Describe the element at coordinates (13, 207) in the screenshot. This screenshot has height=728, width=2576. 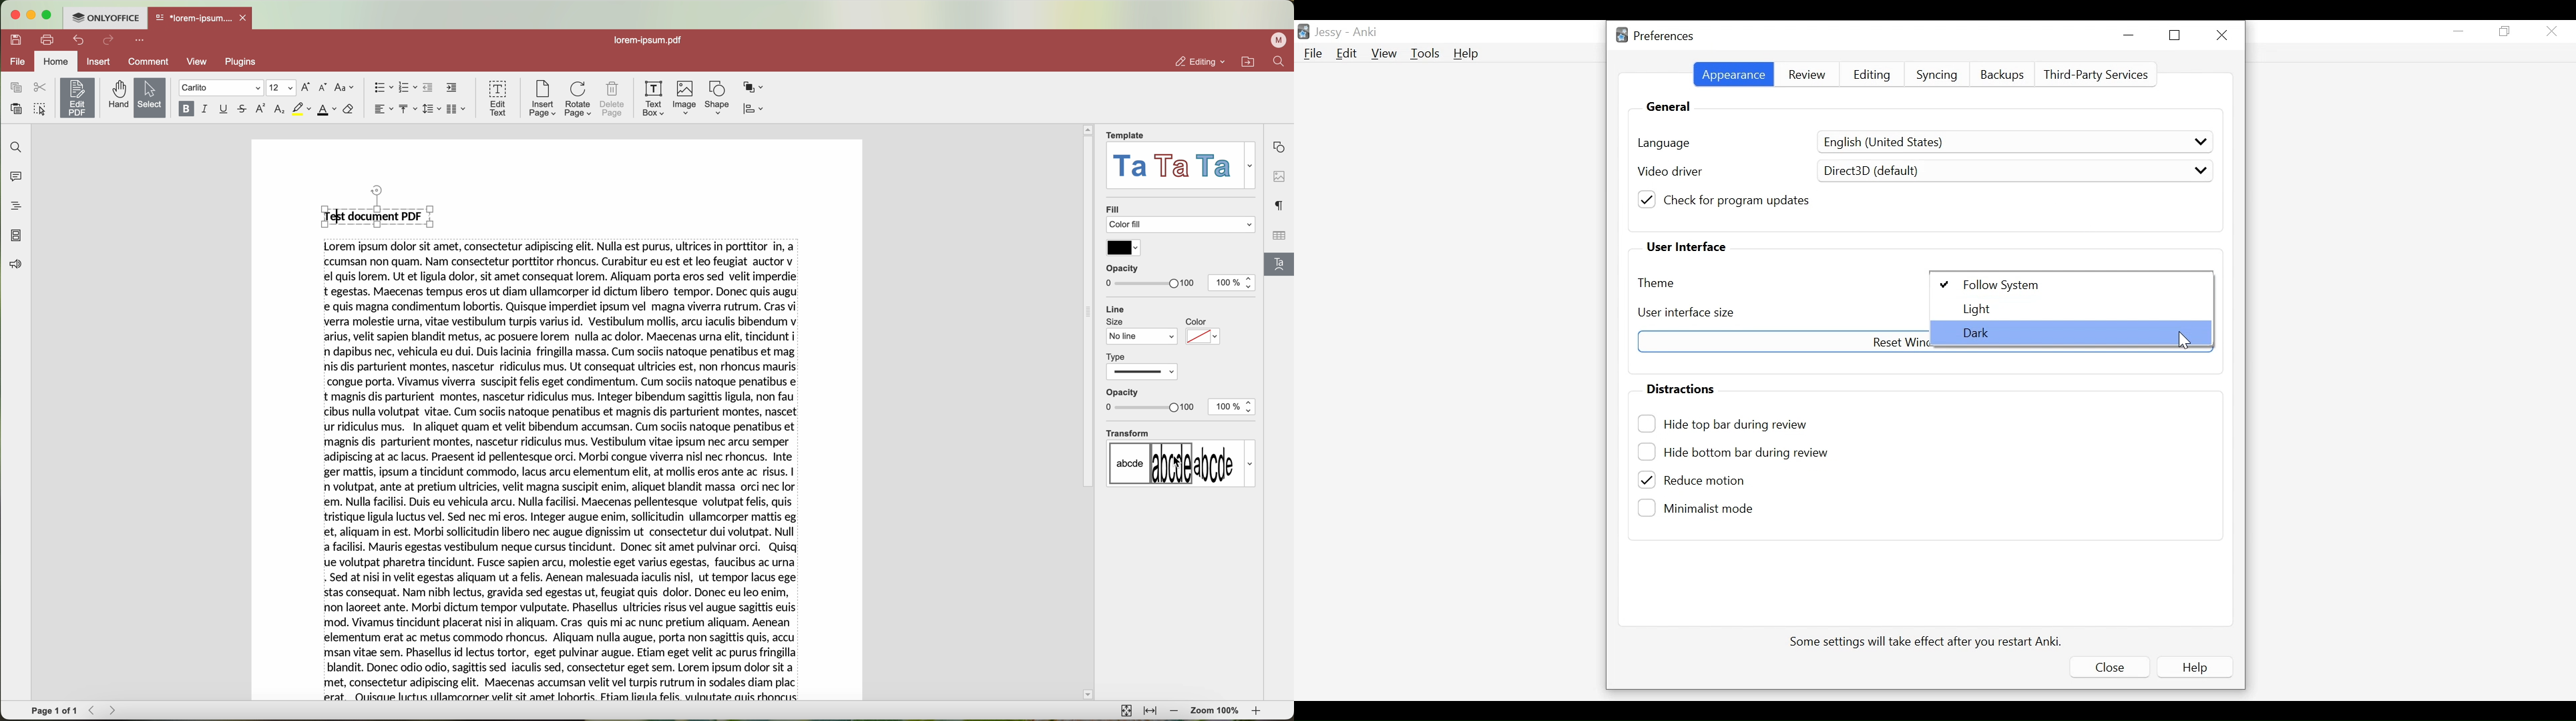
I see `headings` at that location.